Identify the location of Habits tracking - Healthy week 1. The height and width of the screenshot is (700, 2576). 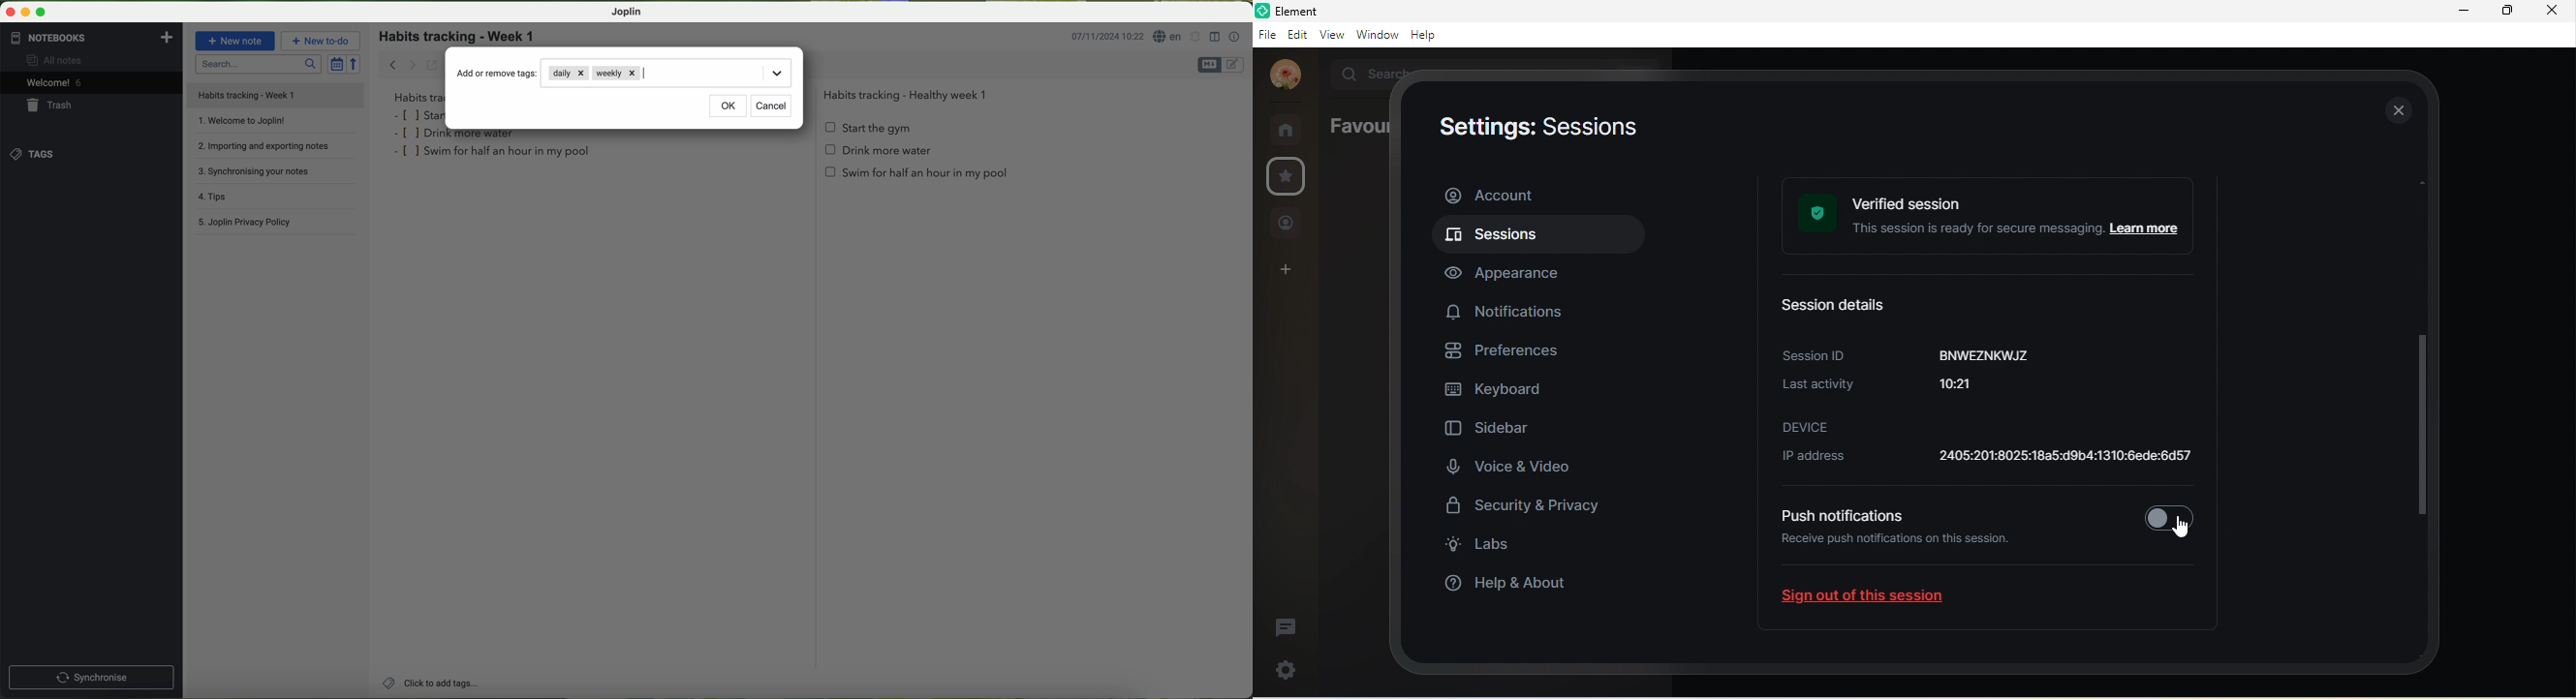
(910, 93).